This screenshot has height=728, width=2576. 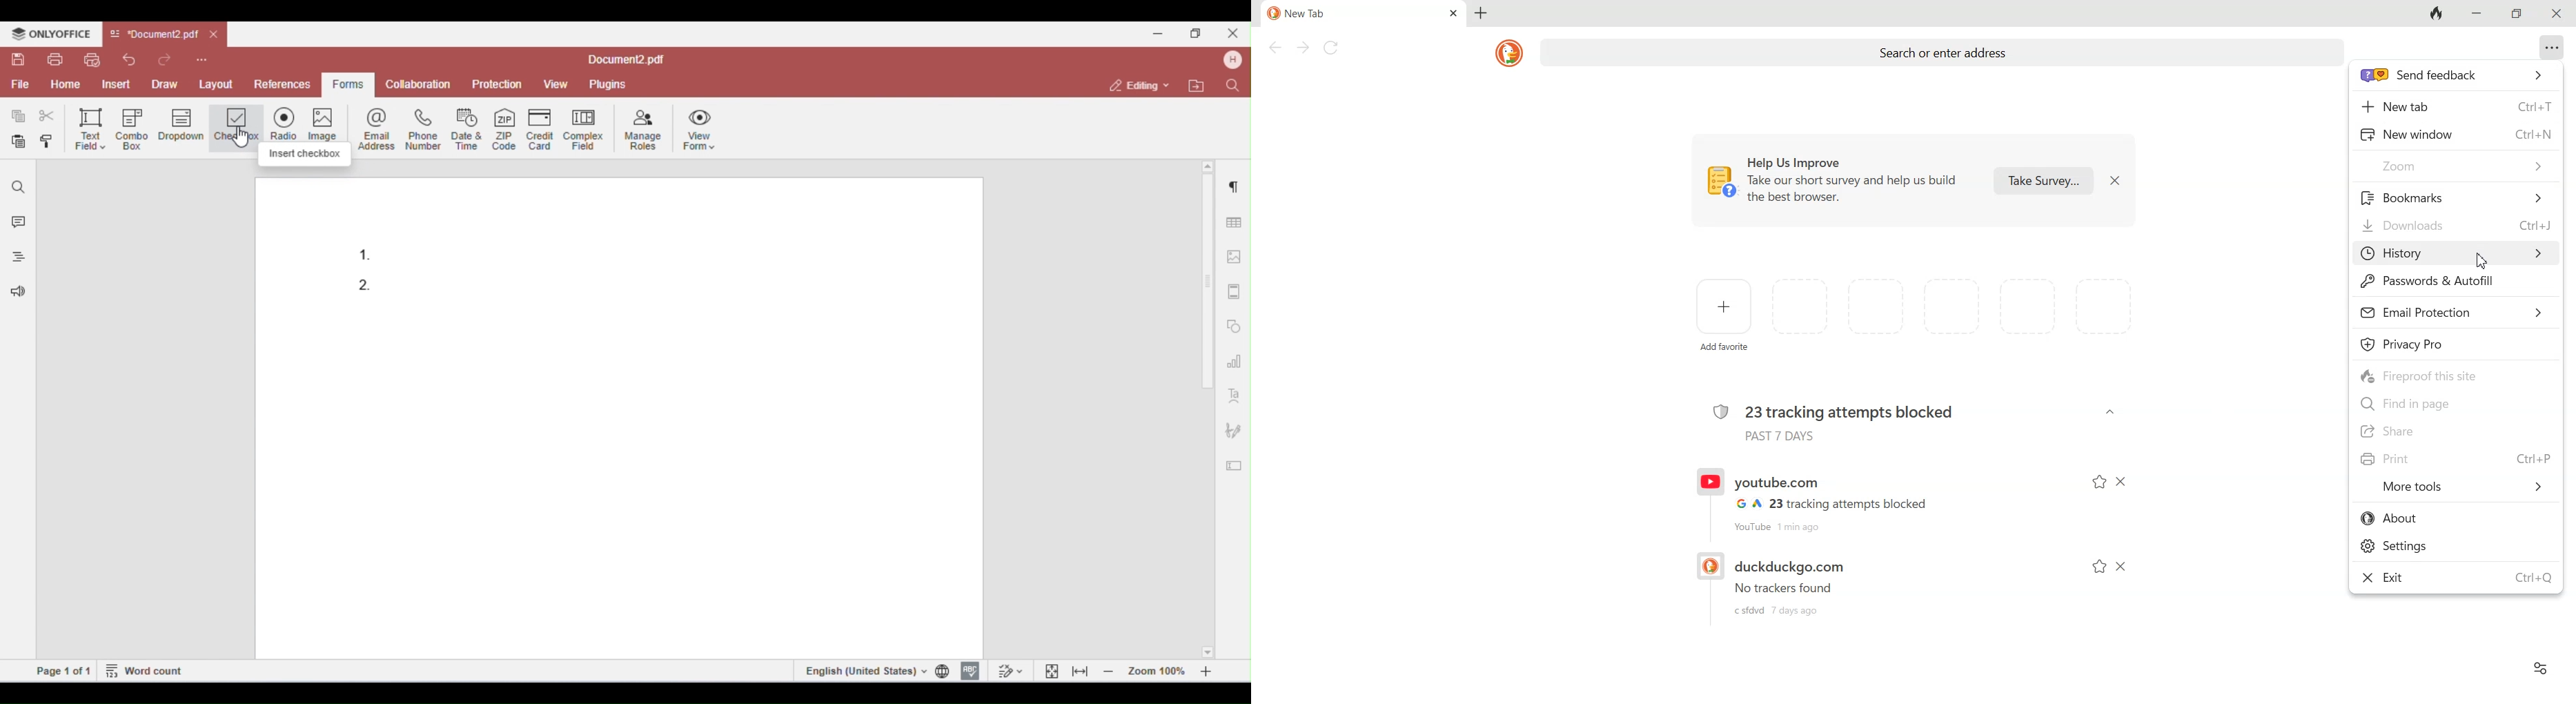 I want to click on Dismiss, so click(x=2123, y=482).